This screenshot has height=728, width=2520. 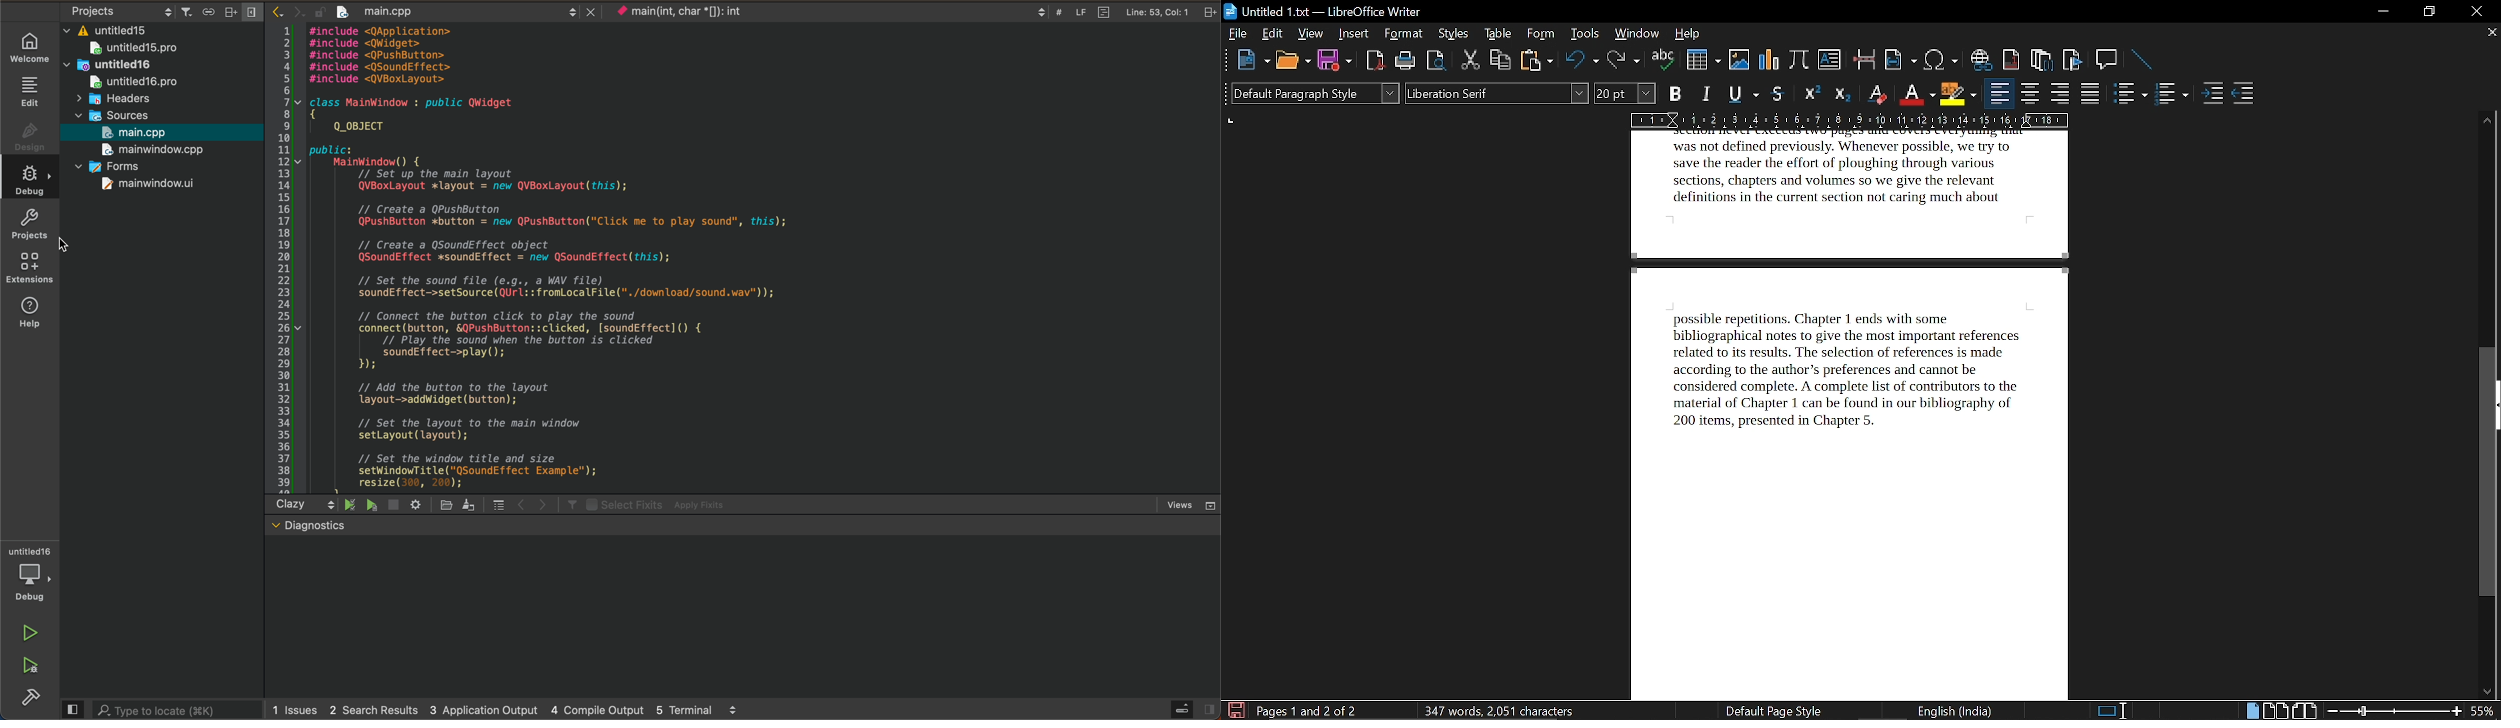 I want to click on insert image, so click(x=1739, y=62).